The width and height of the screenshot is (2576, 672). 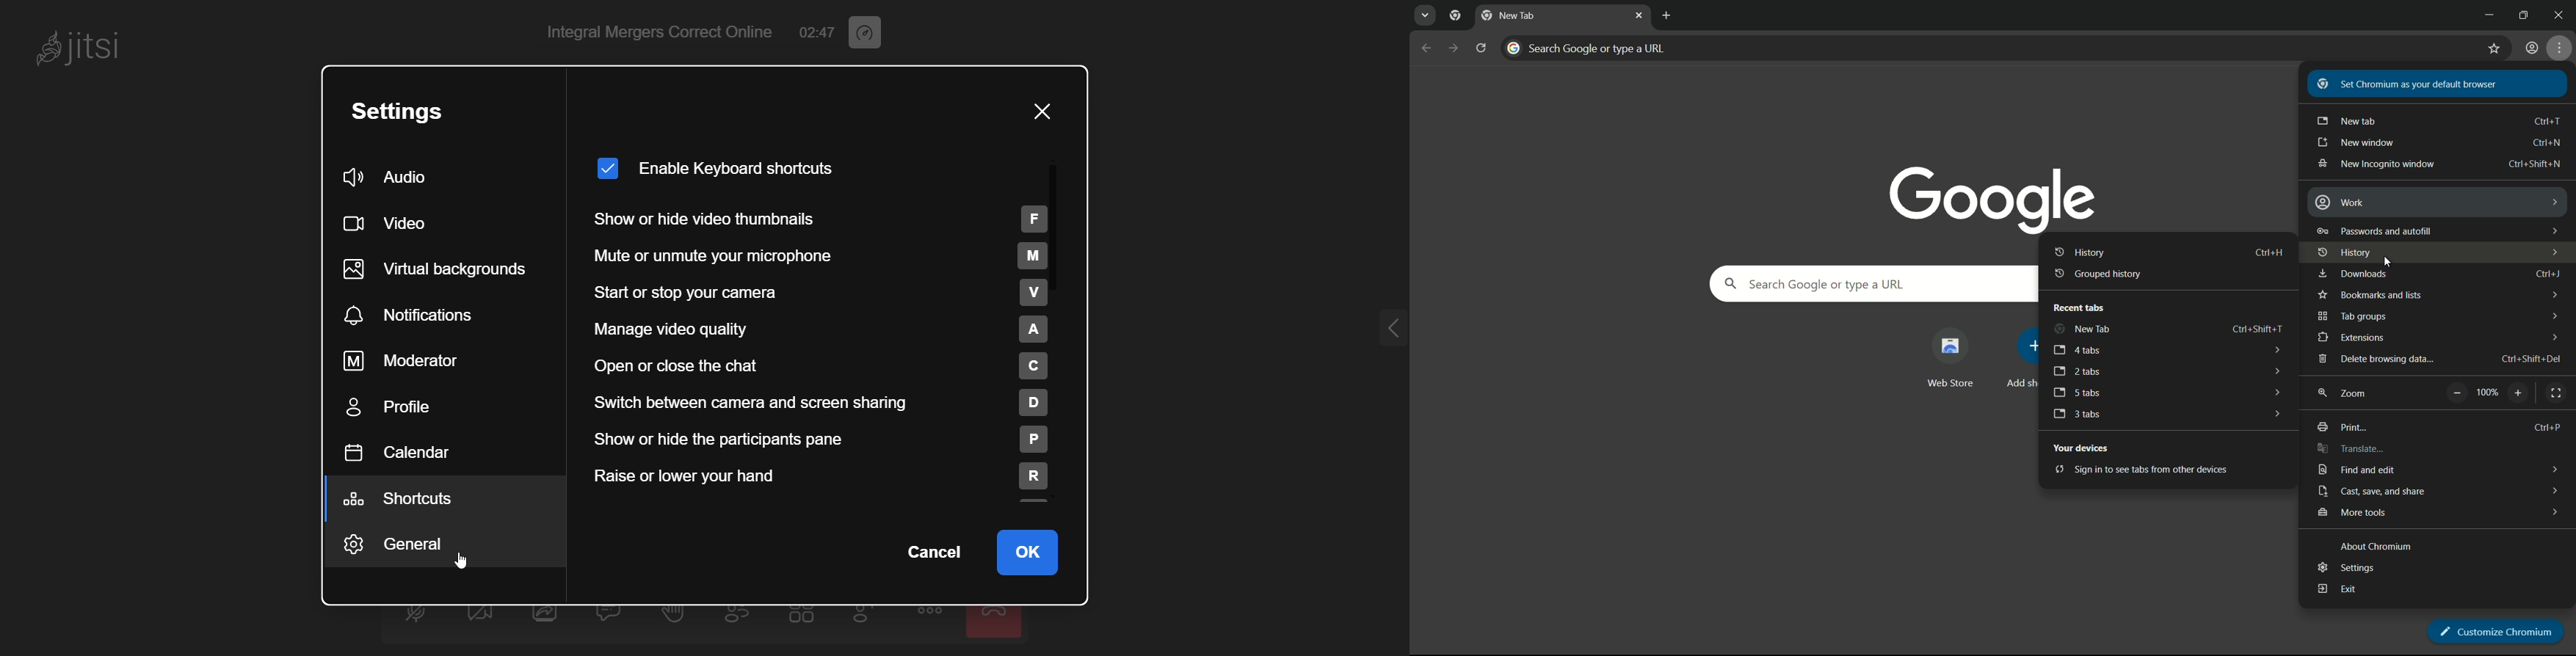 I want to click on set chromium as your default browser, so click(x=2417, y=84).